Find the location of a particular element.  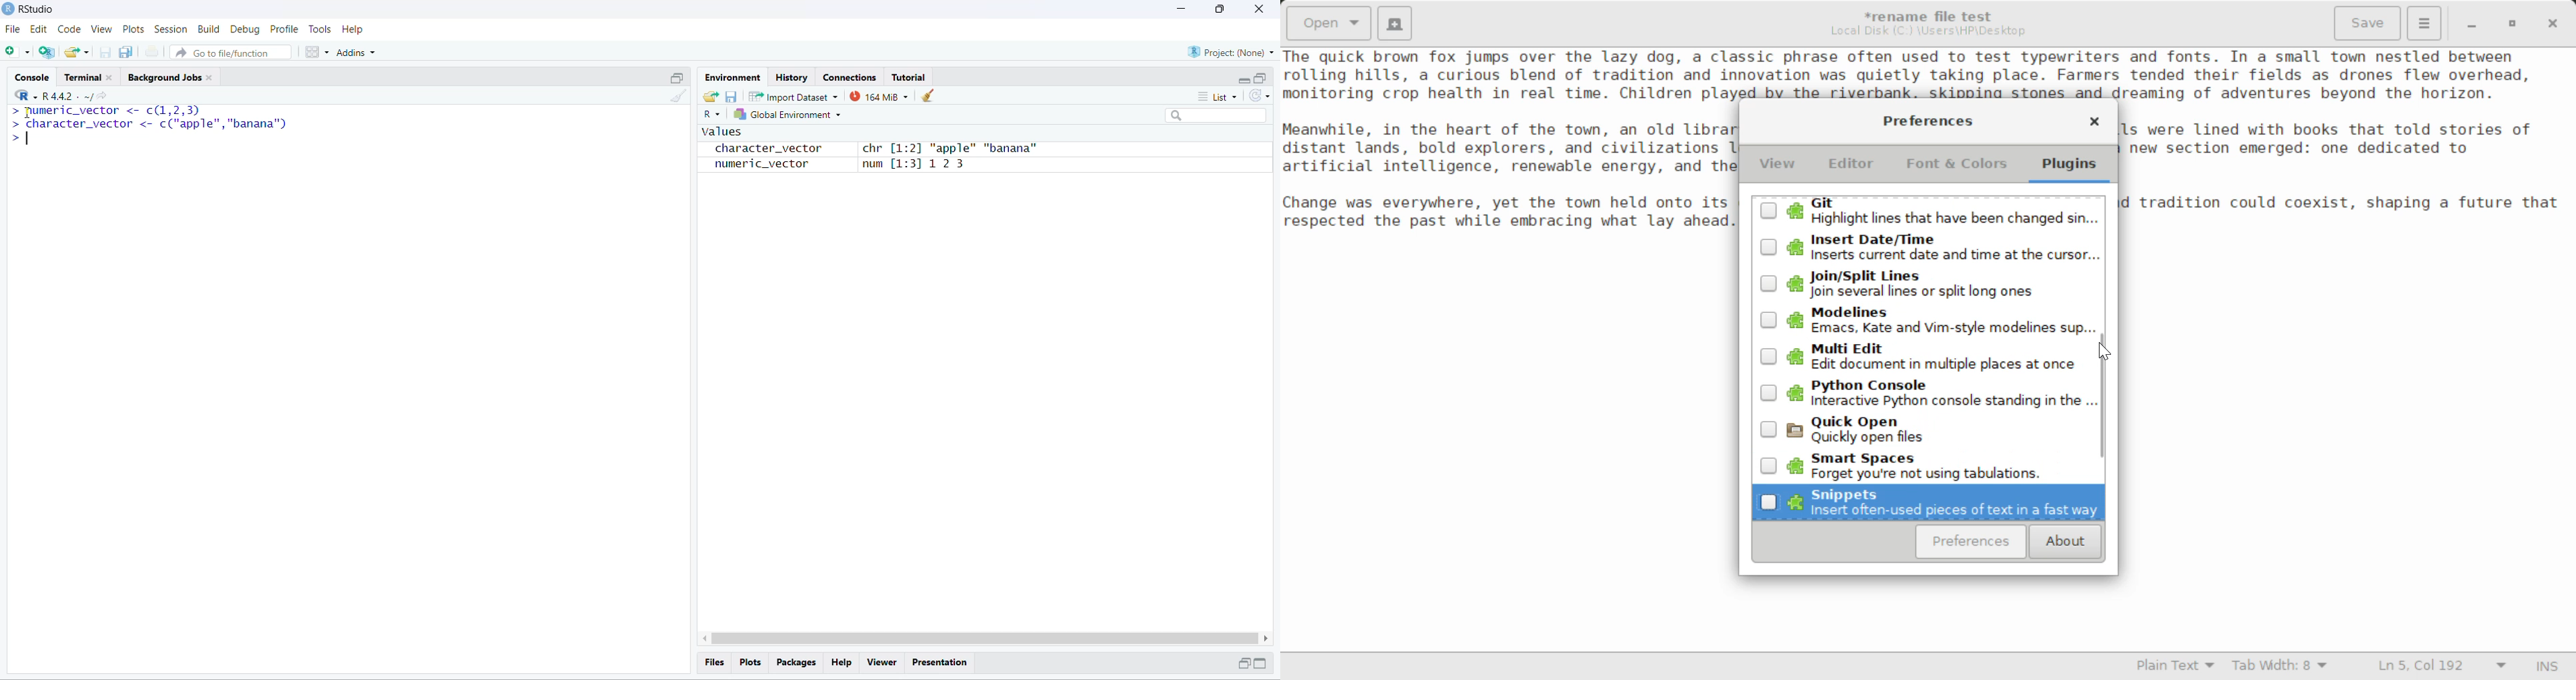

save all open document is located at coordinates (127, 52).